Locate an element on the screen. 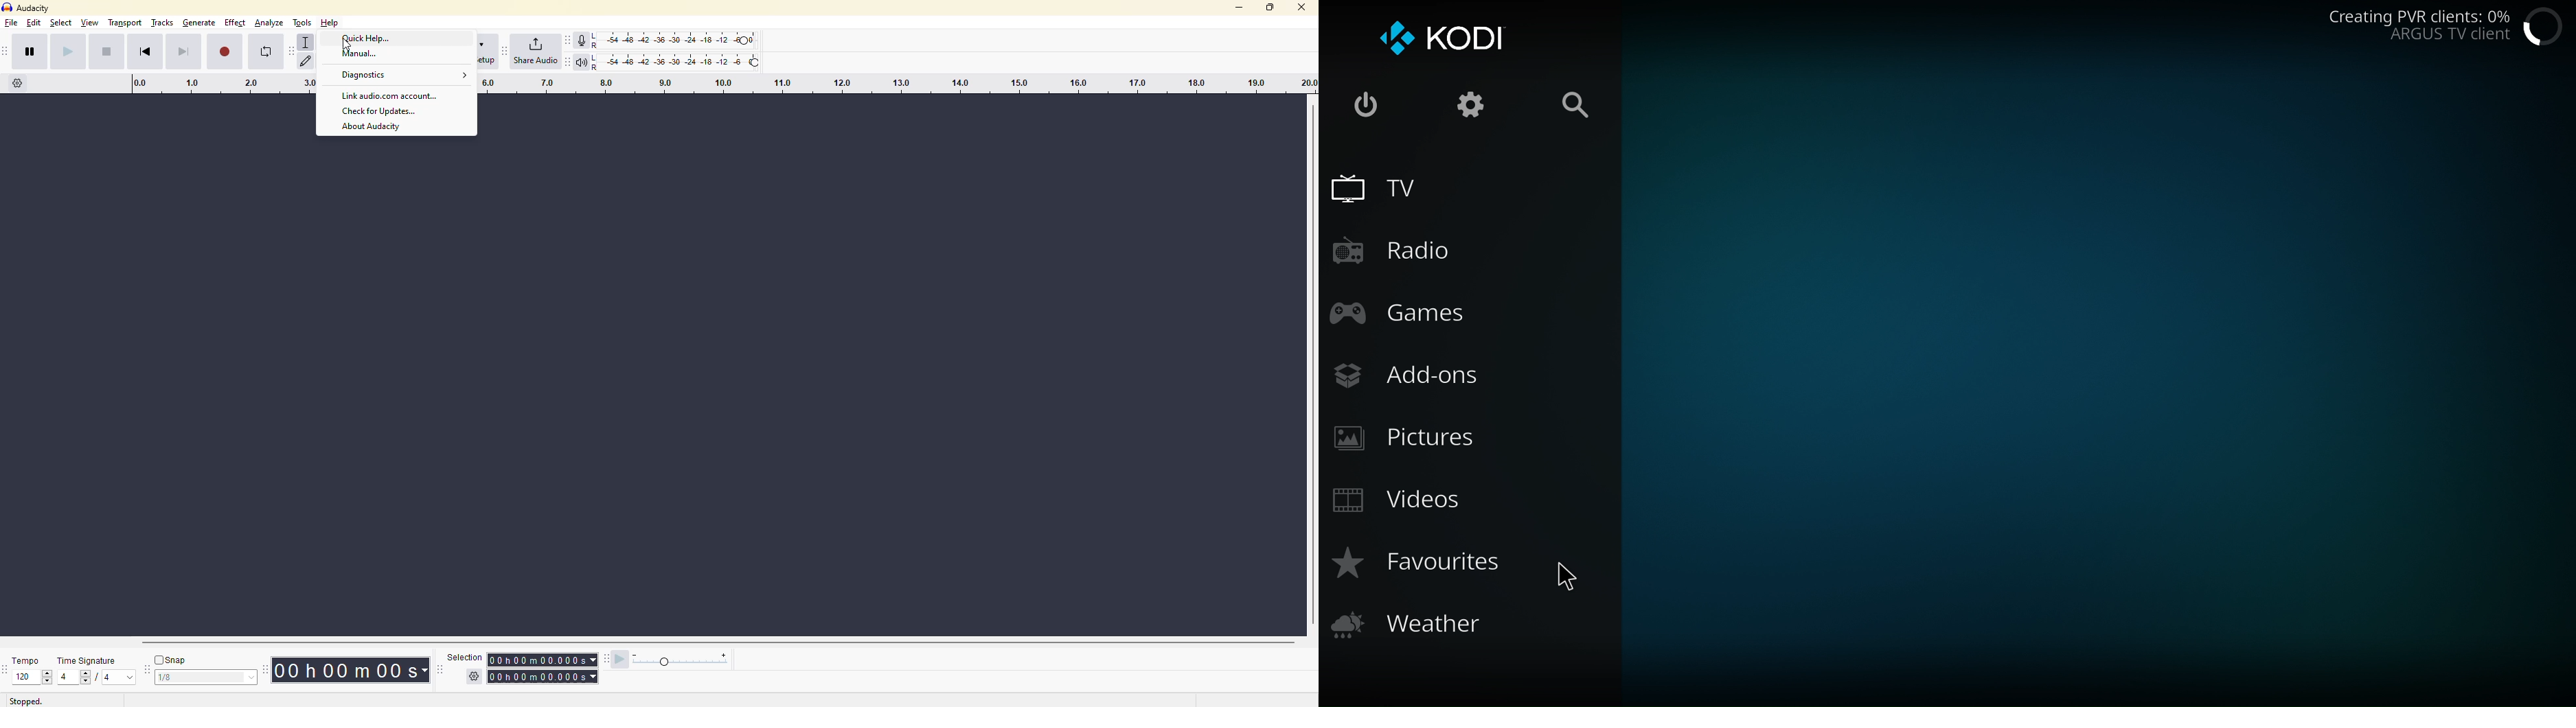  about is located at coordinates (378, 128).